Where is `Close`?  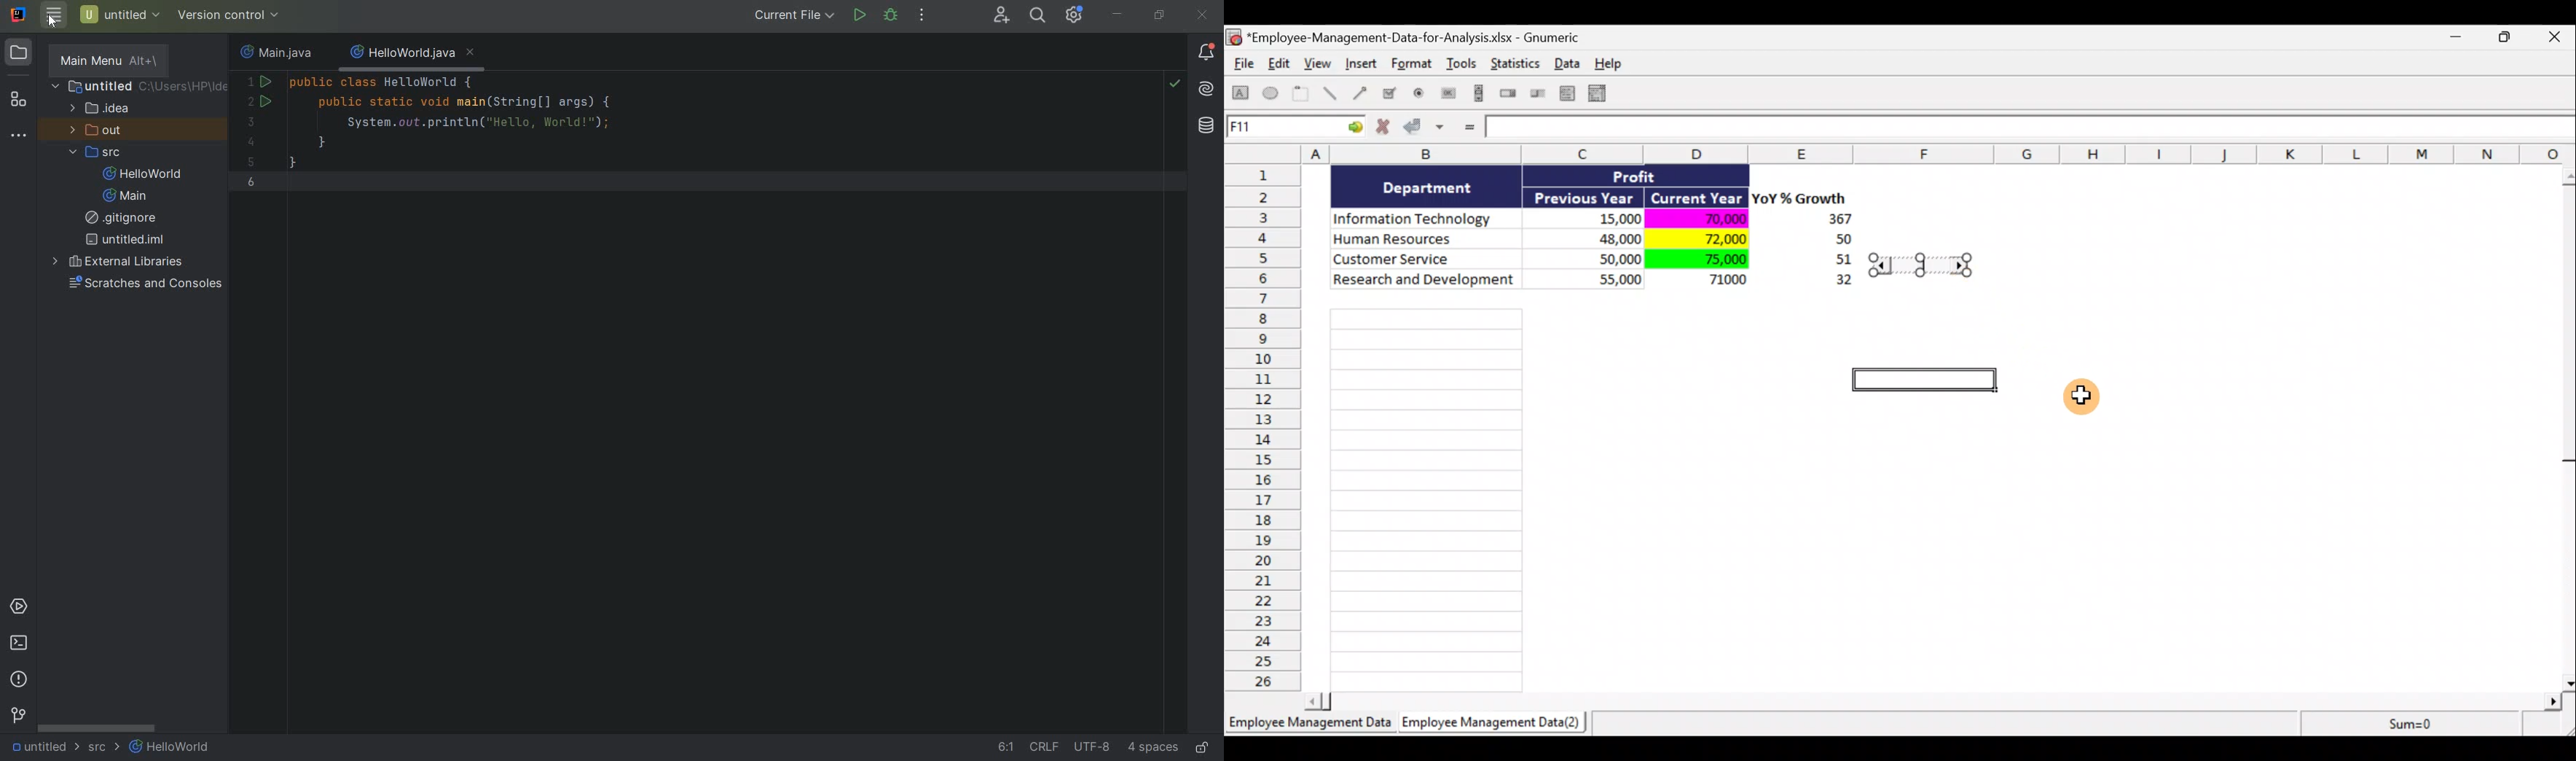
Close is located at coordinates (2558, 38).